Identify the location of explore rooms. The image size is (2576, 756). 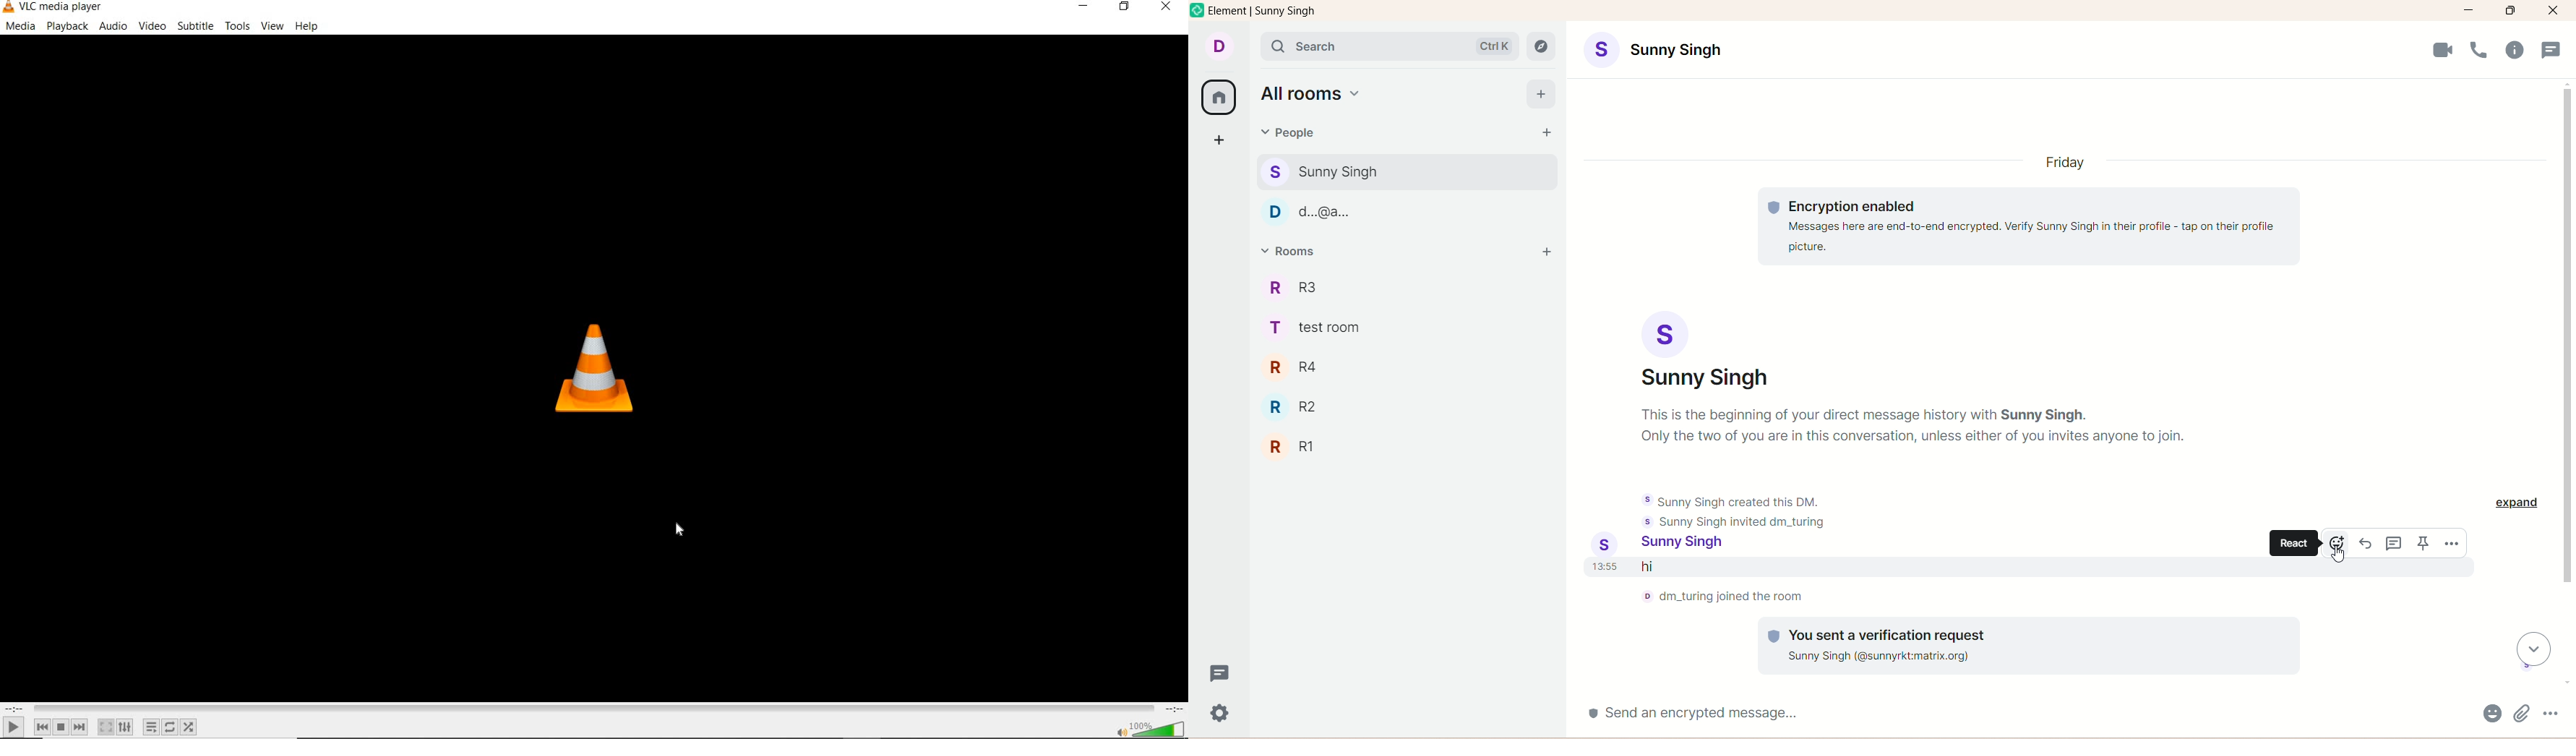
(1541, 46).